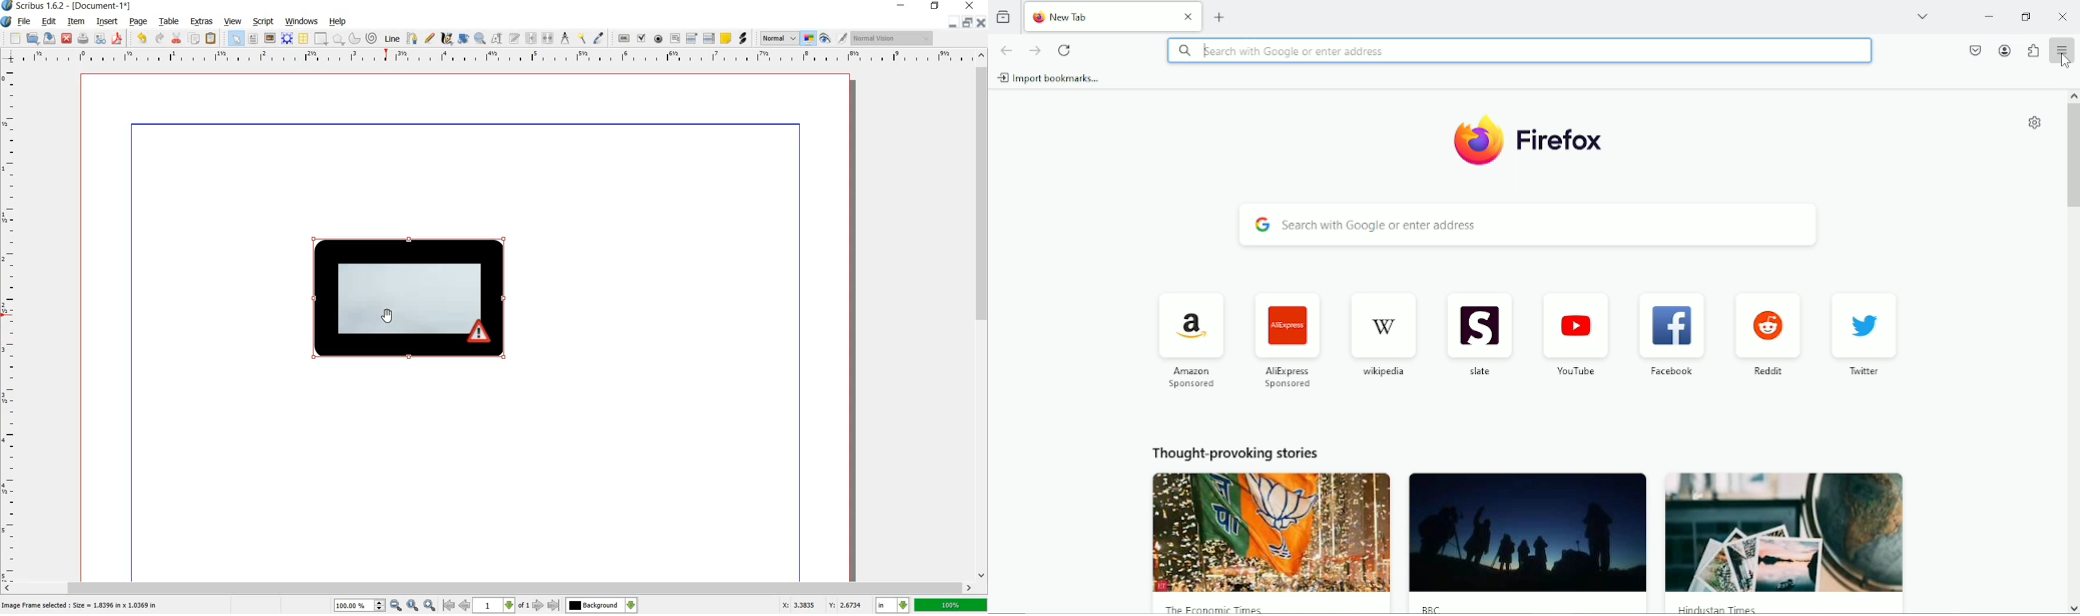  I want to click on rotate item, so click(463, 38).